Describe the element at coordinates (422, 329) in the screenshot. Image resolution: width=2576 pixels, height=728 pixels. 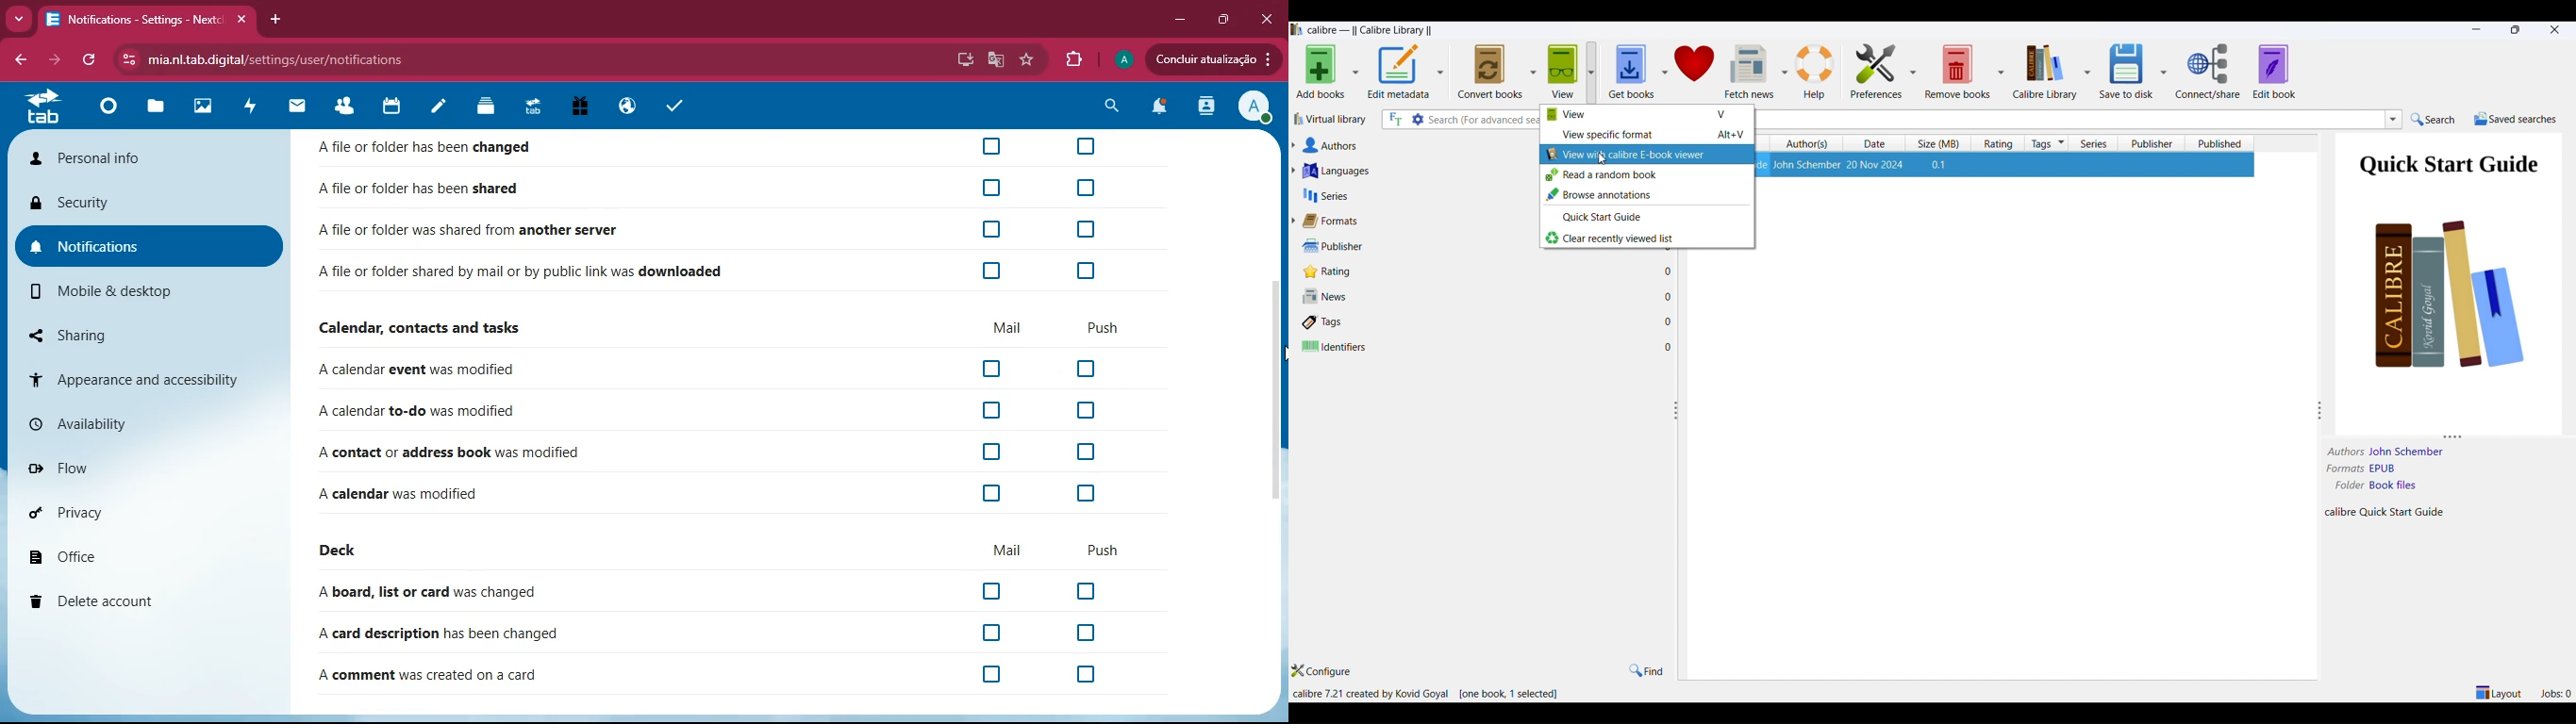
I see `Calendar, contacts and tasks` at that location.